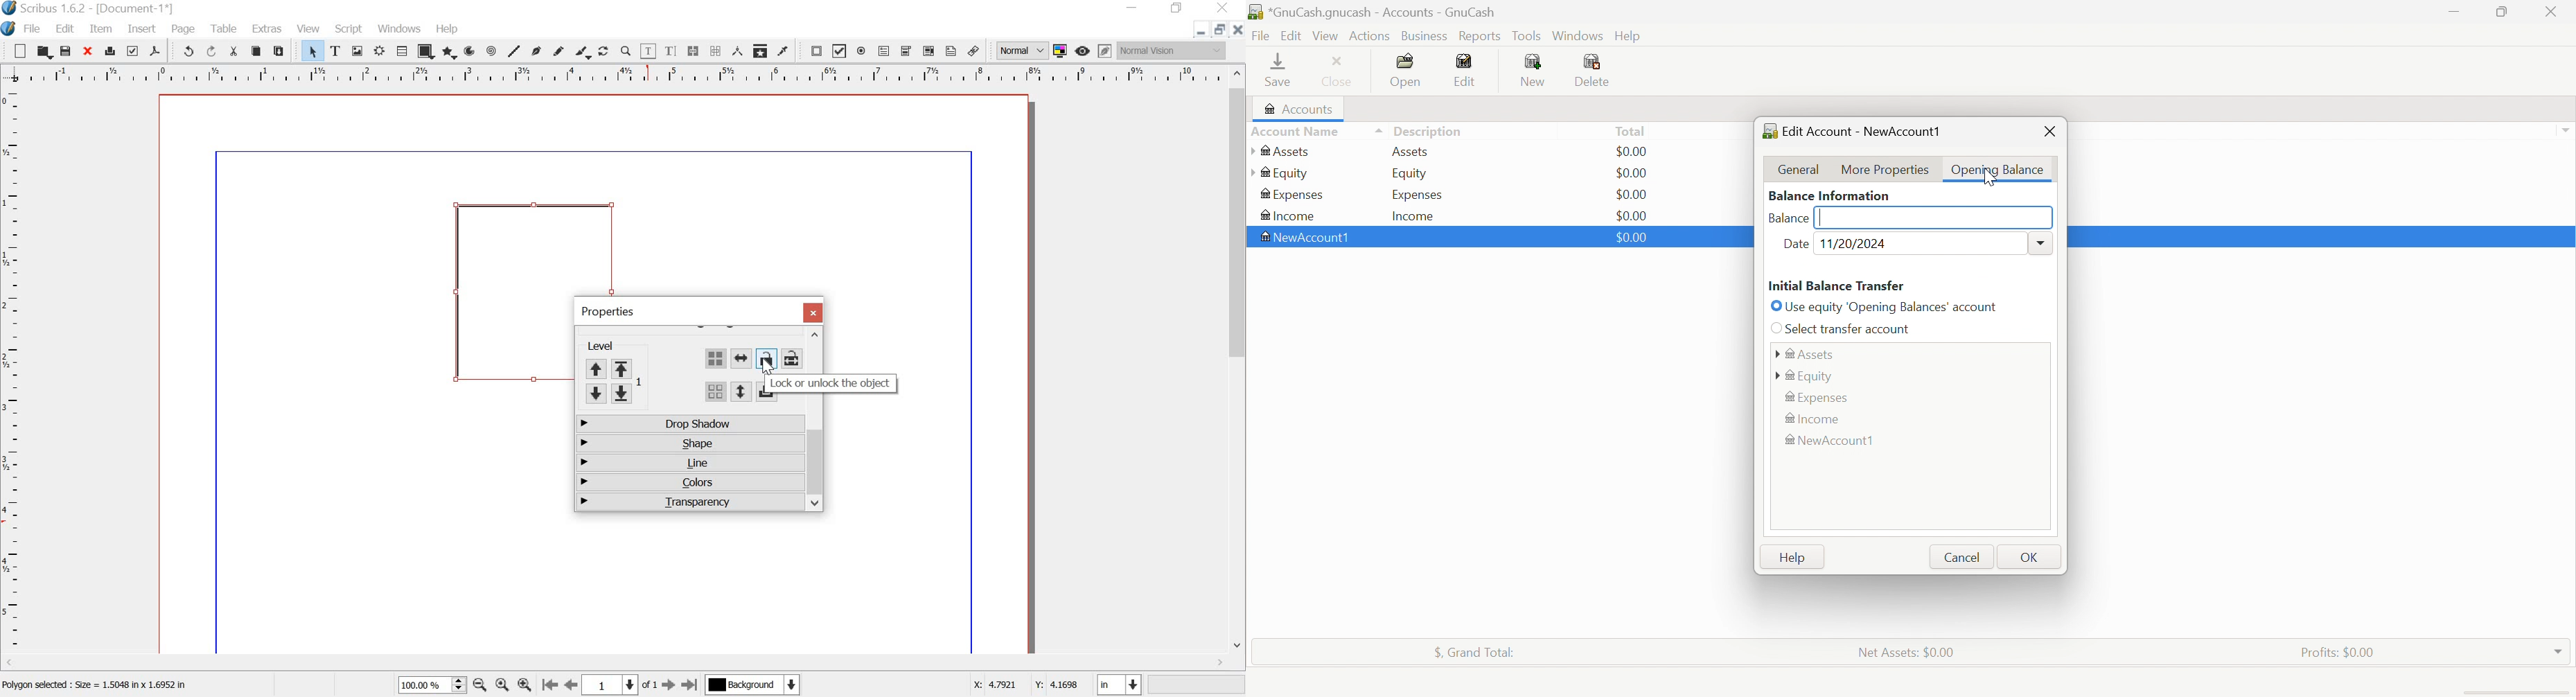 Image resolution: width=2576 pixels, height=700 pixels. What do you see at coordinates (480, 684) in the screenshot?
I see `zoom out` at bounding box center [480, 684].